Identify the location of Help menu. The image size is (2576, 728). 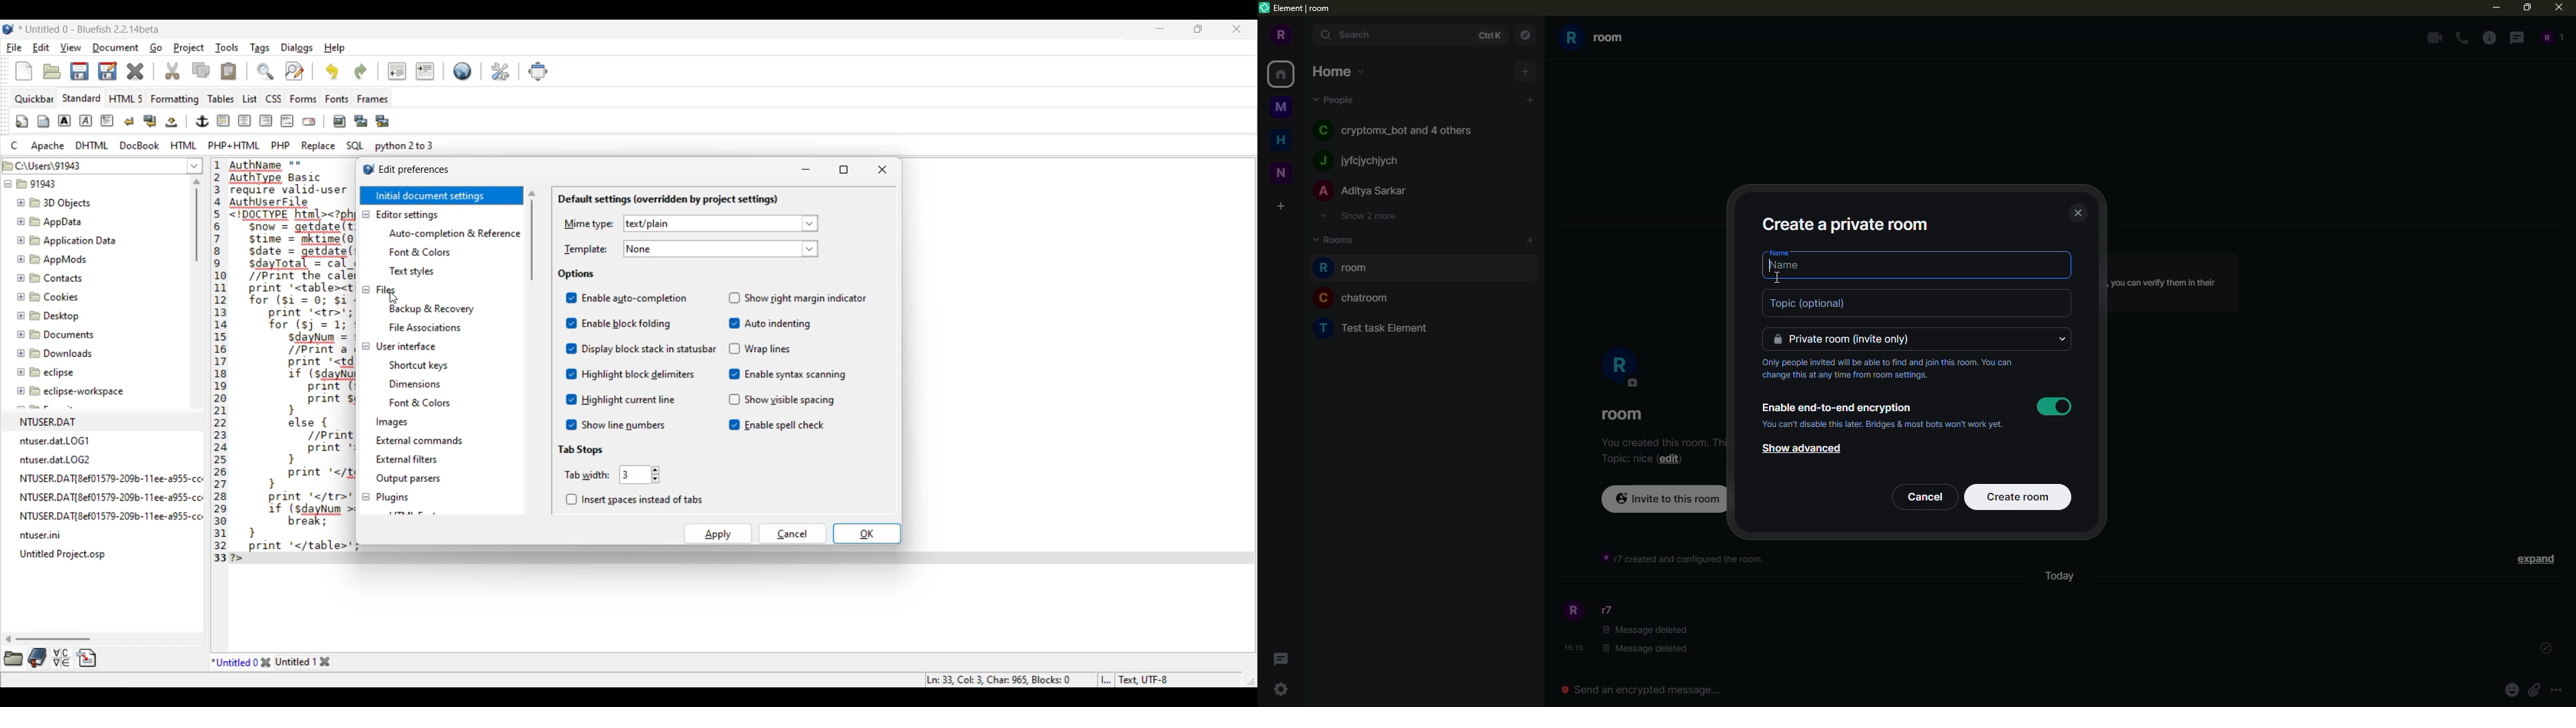
(335, 48).